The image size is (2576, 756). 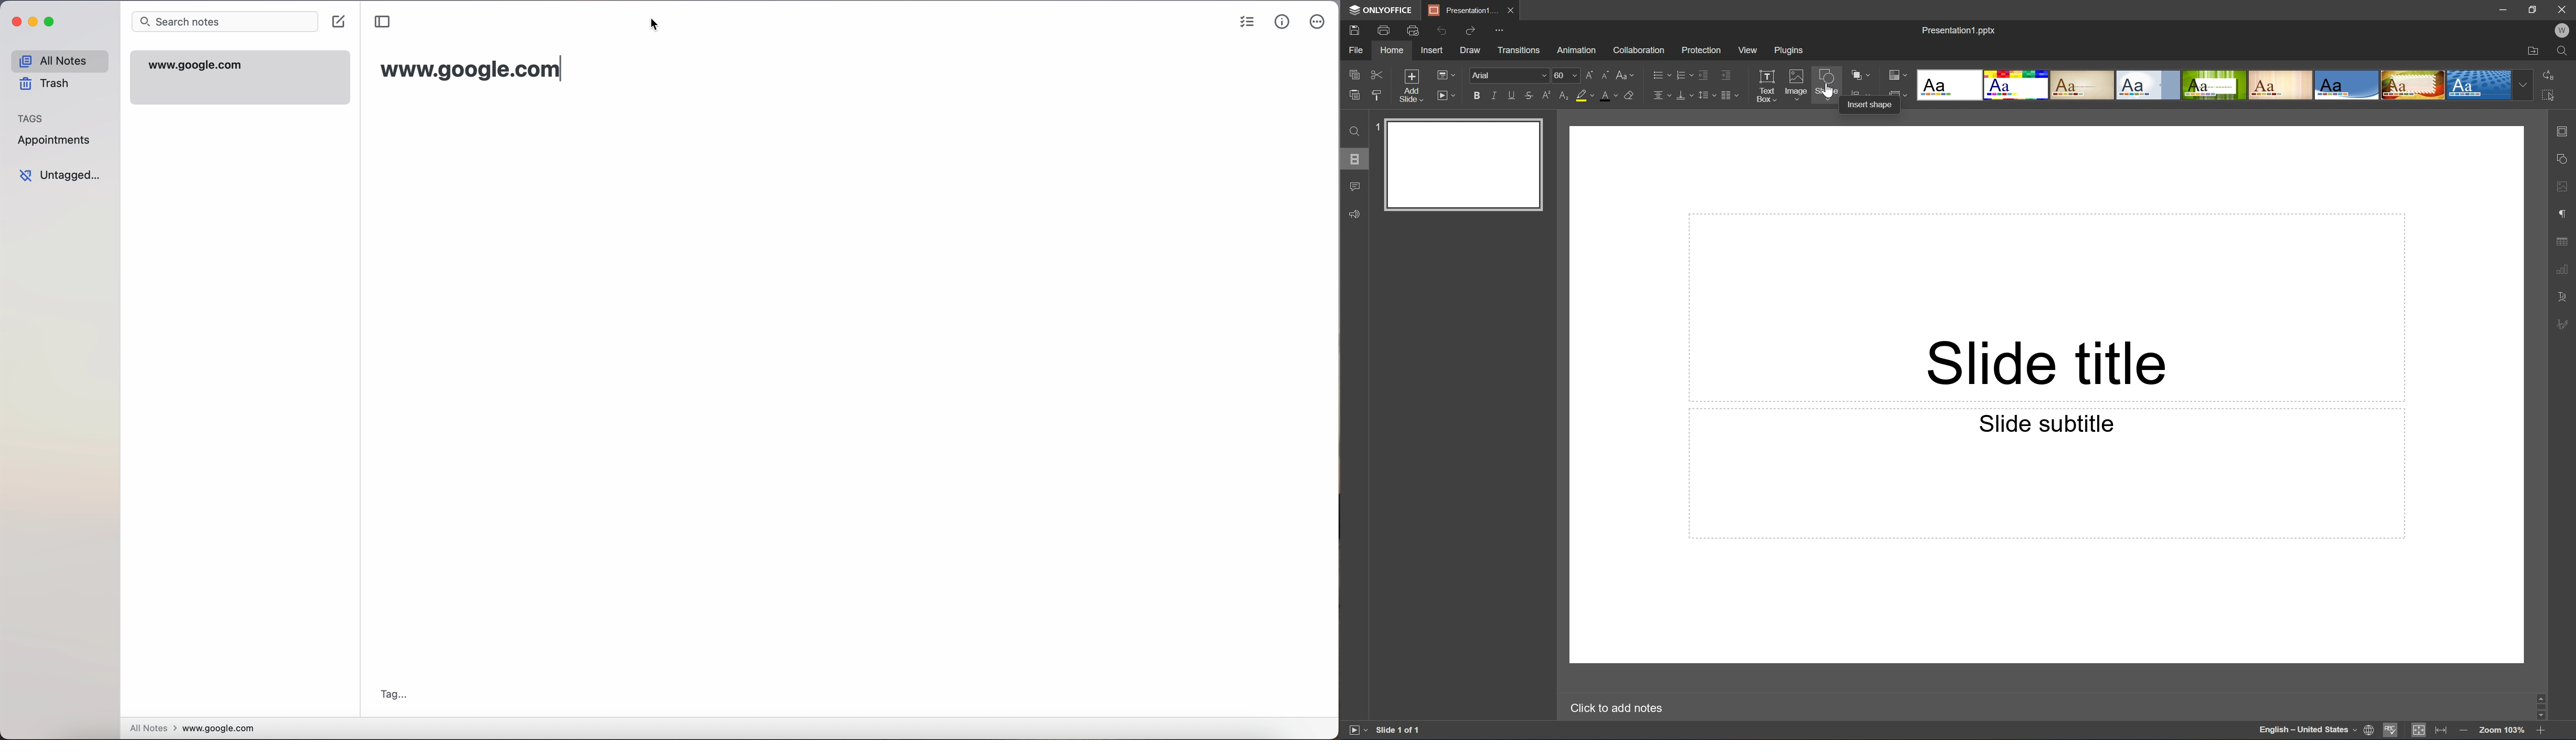 What do you see at coordinates (2532, 51) in the screenshot?
I see `Open file location` at bounding box center [2532, 51].